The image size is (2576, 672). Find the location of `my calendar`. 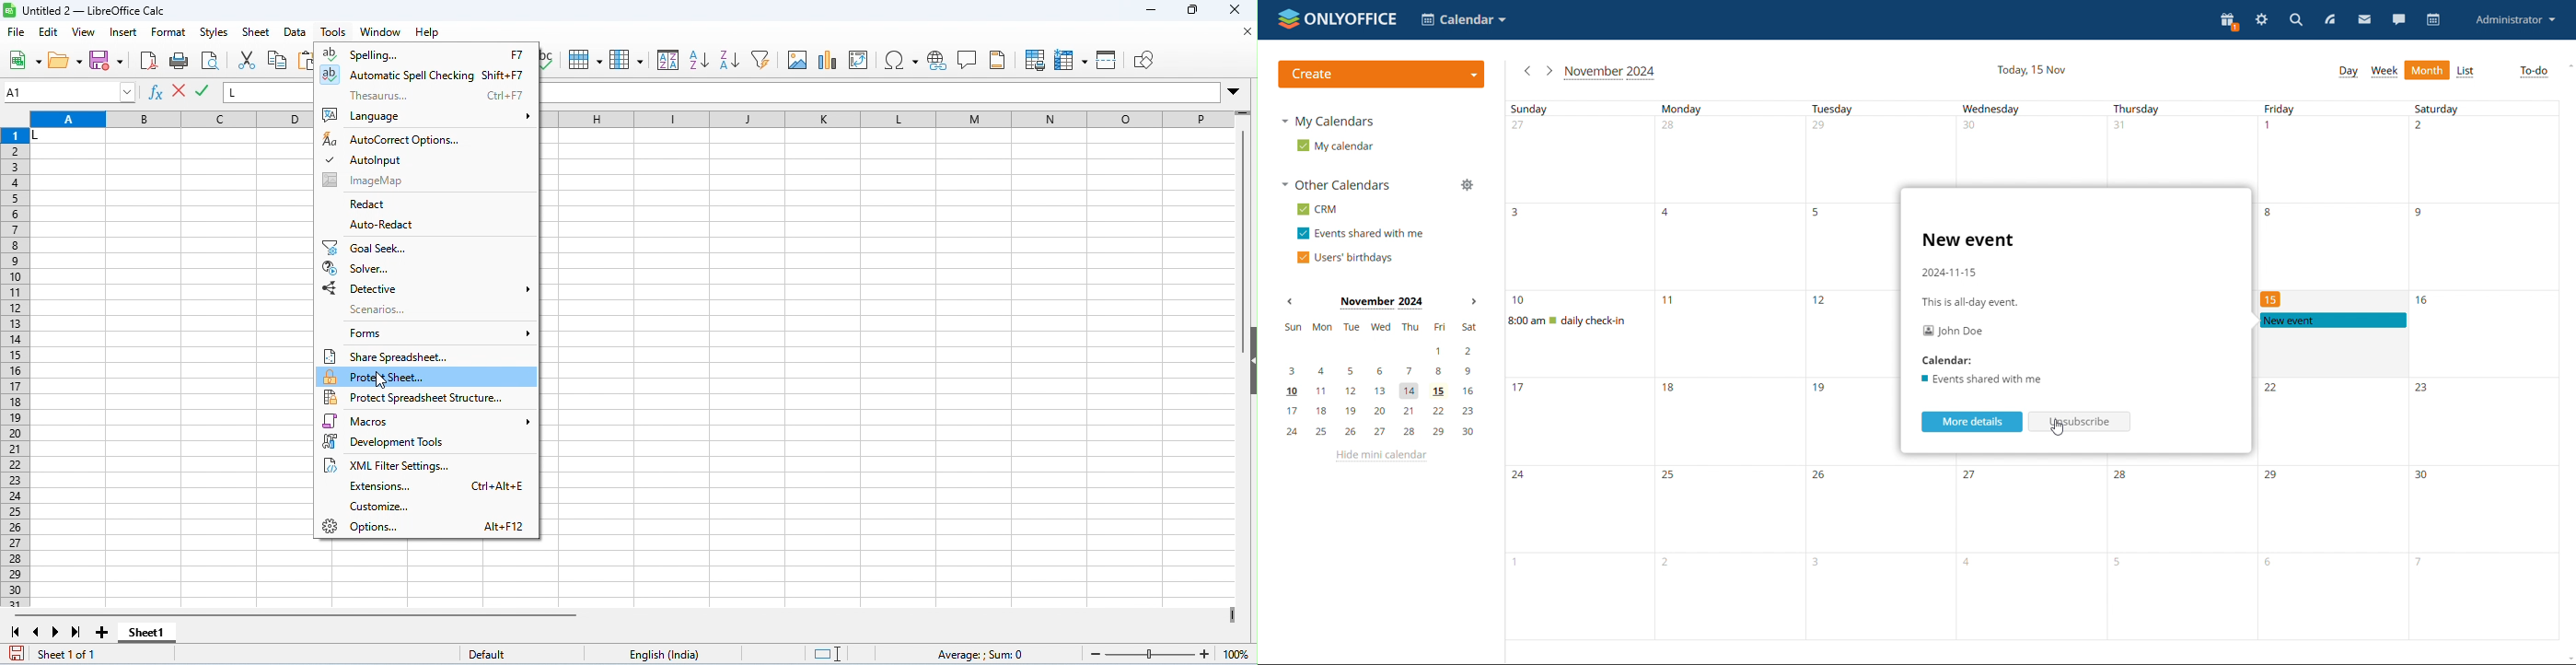

my calendar is located at coordinates (1335, 146).